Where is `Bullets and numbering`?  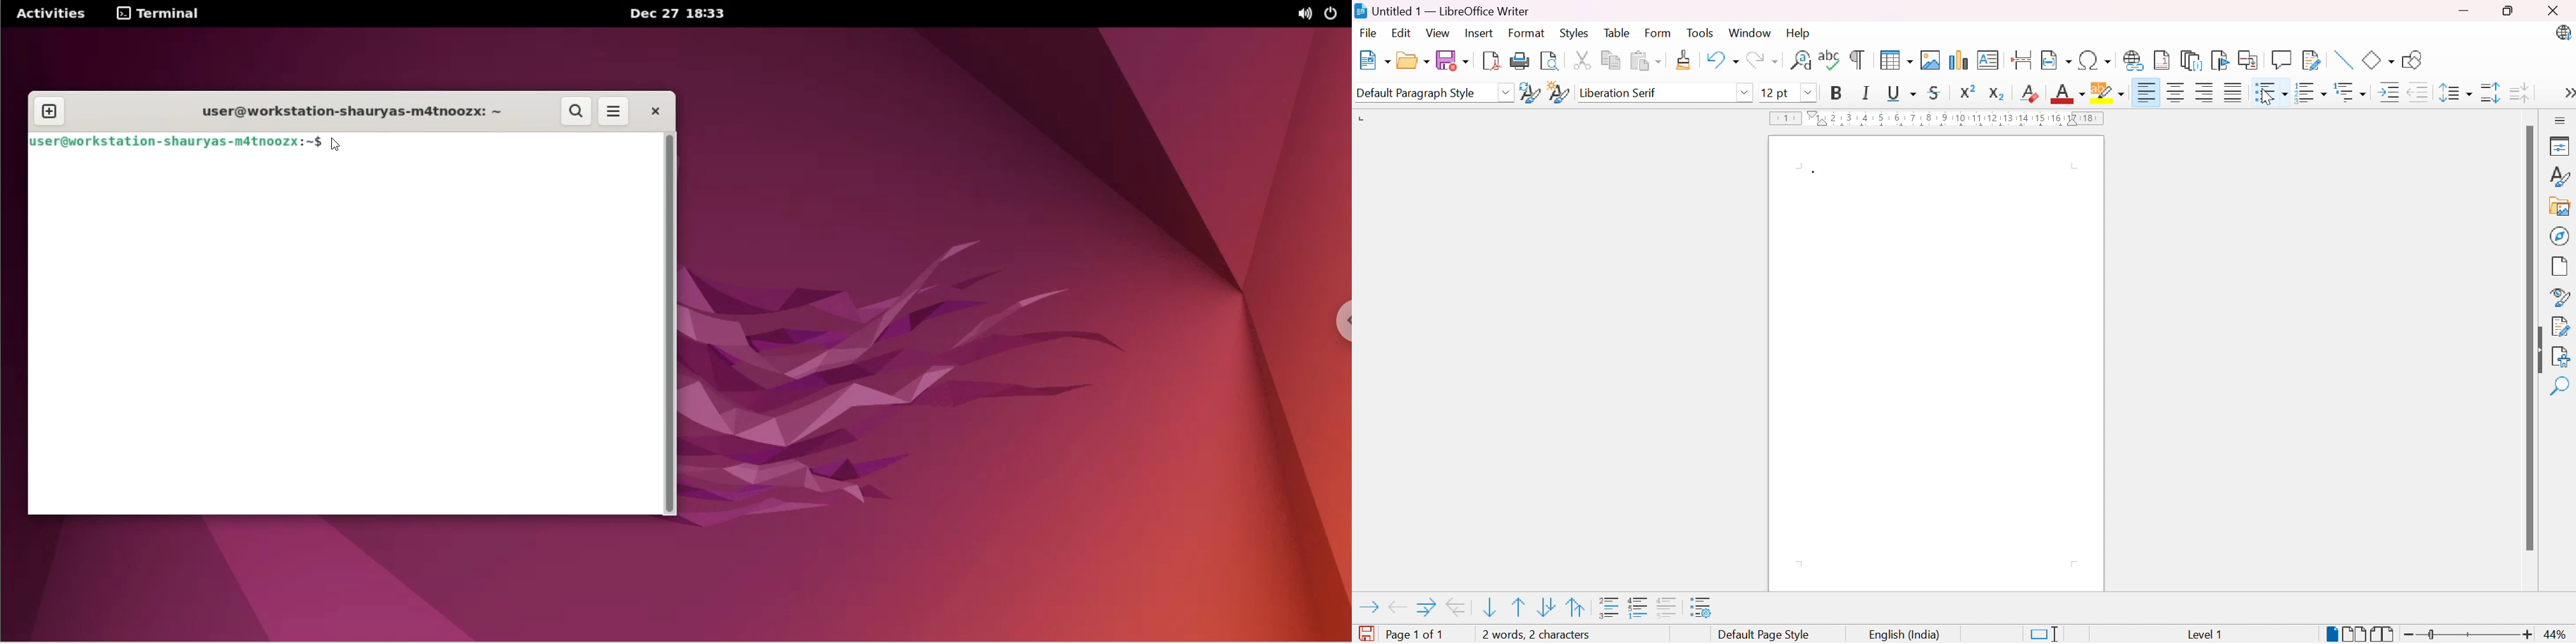
Bullets and numbering is located at coordinates (1702, 607).